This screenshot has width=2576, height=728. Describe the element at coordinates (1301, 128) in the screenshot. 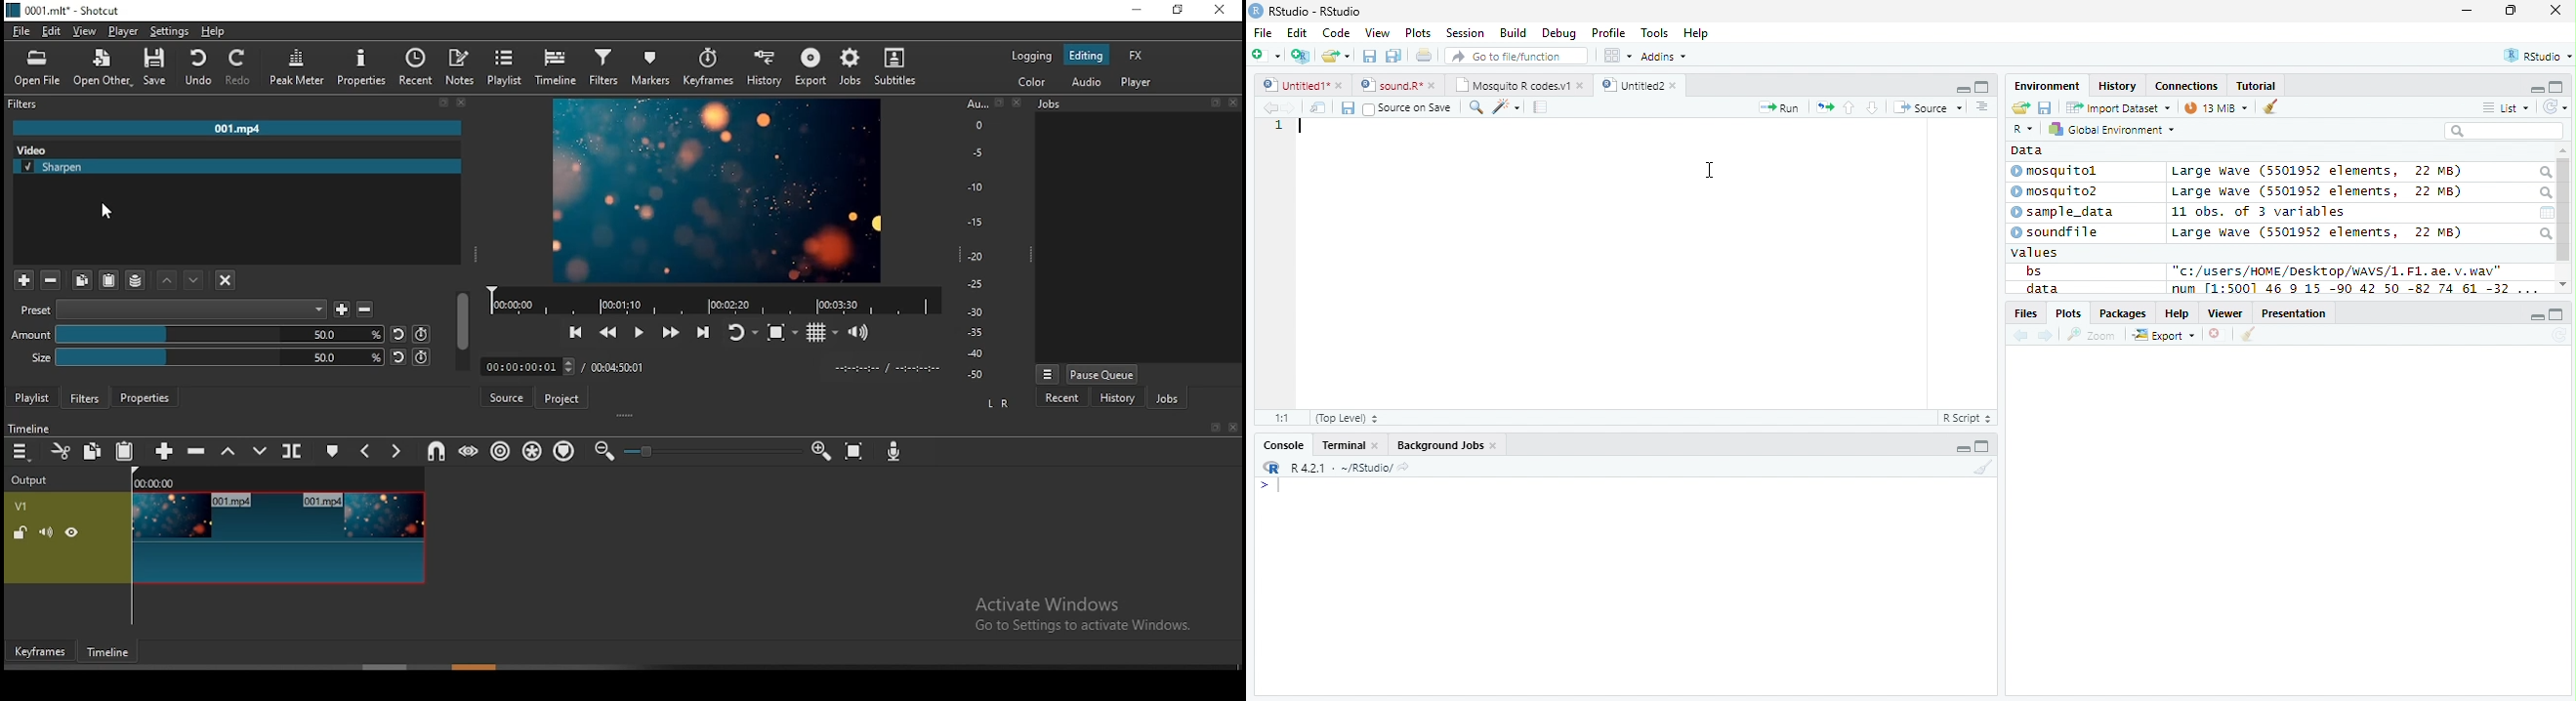

I see `typing cursor` at that location.